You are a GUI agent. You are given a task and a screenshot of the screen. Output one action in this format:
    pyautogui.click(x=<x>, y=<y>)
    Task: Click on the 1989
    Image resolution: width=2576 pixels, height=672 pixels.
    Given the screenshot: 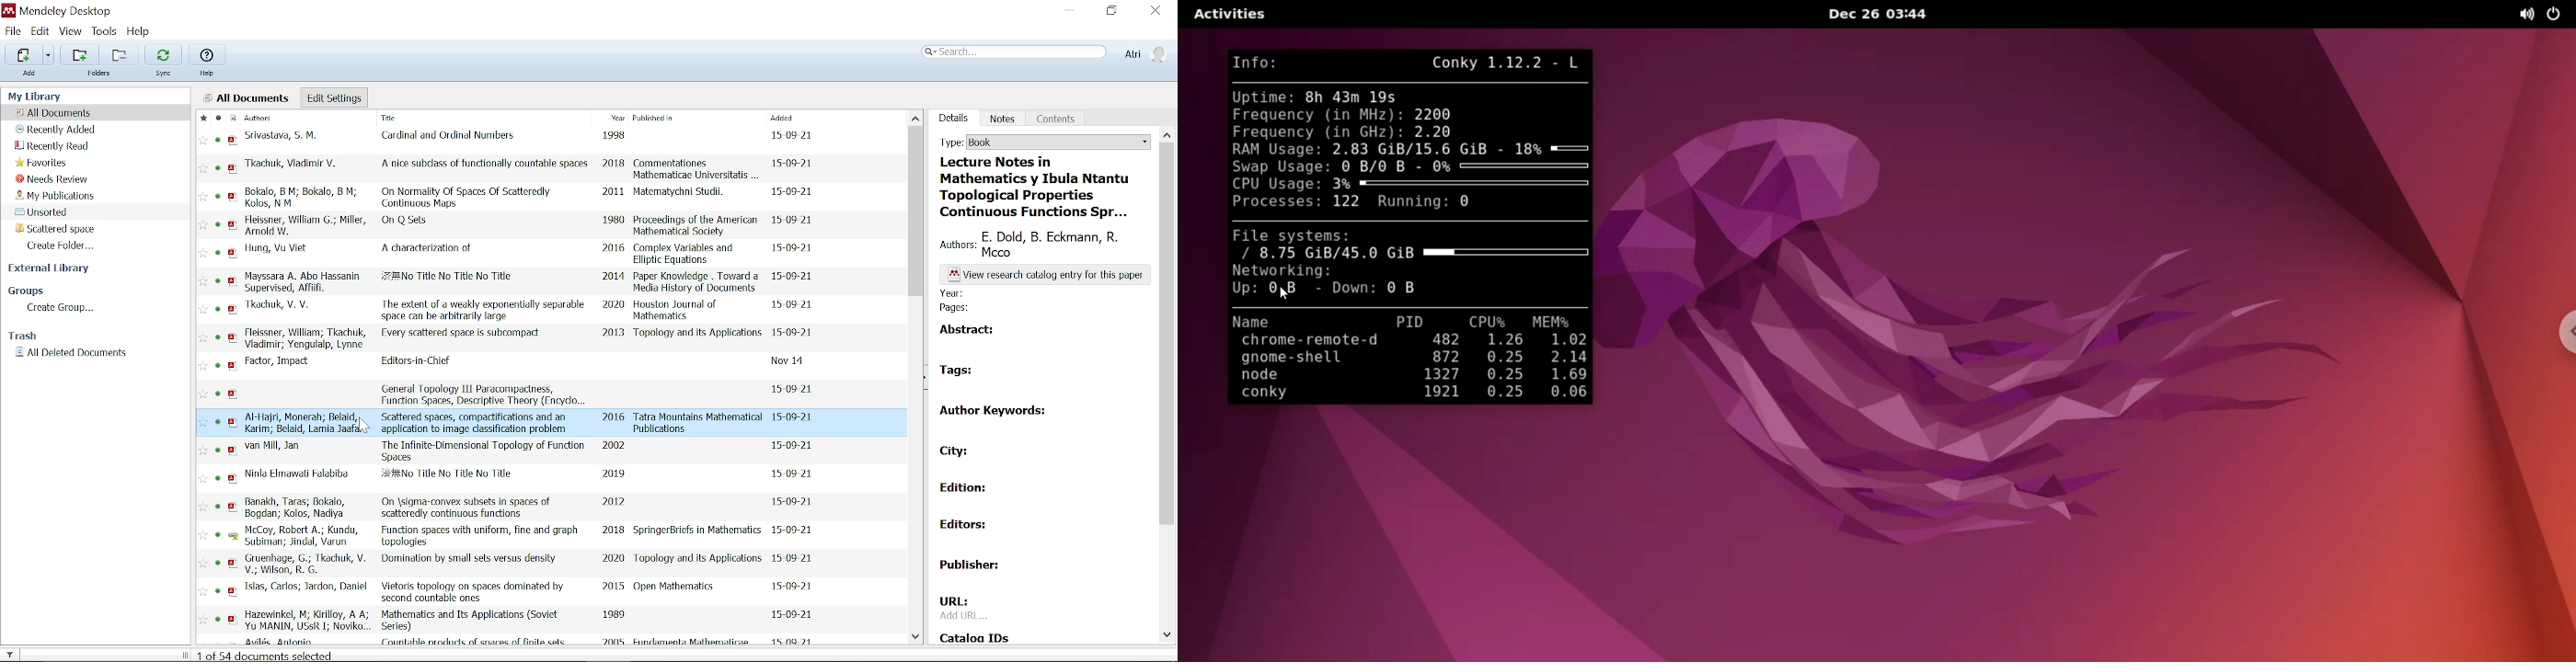 What is the action you would take?
    pyautogui.click(x=614, y=615)
    